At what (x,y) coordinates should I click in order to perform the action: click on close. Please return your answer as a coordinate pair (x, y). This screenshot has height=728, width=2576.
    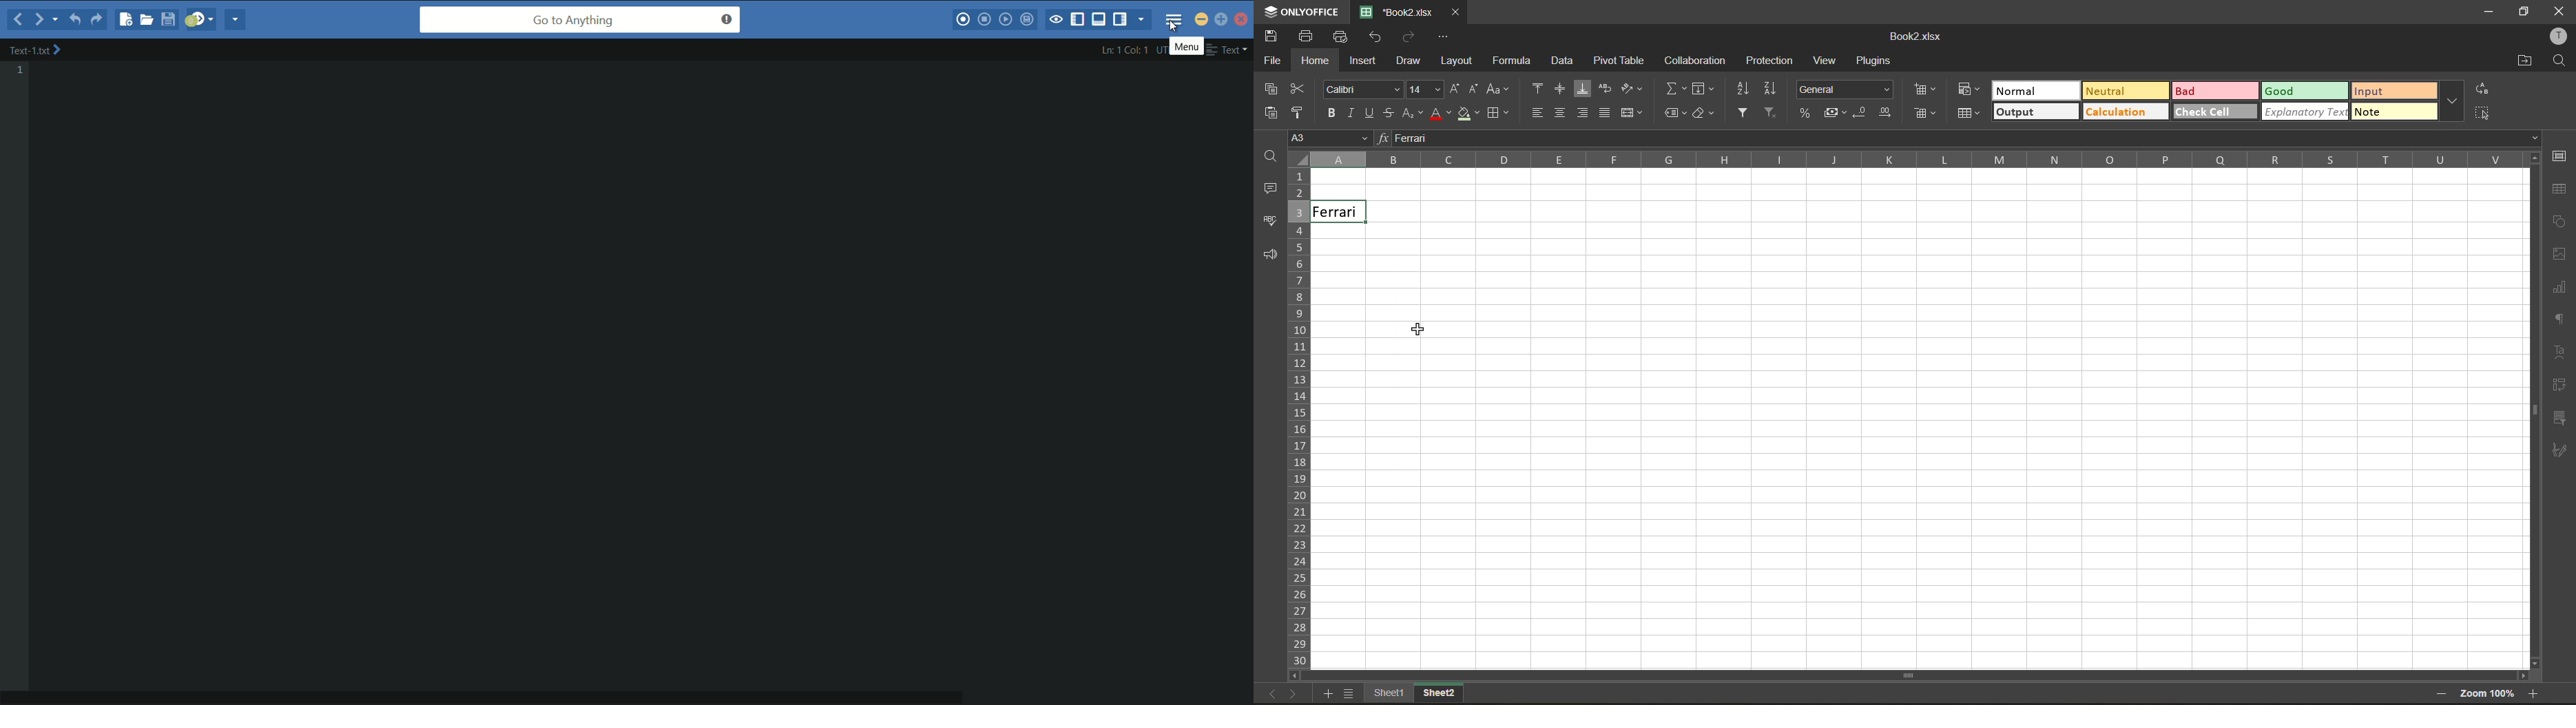
    Looking at the image, I should click on (2562, 9).